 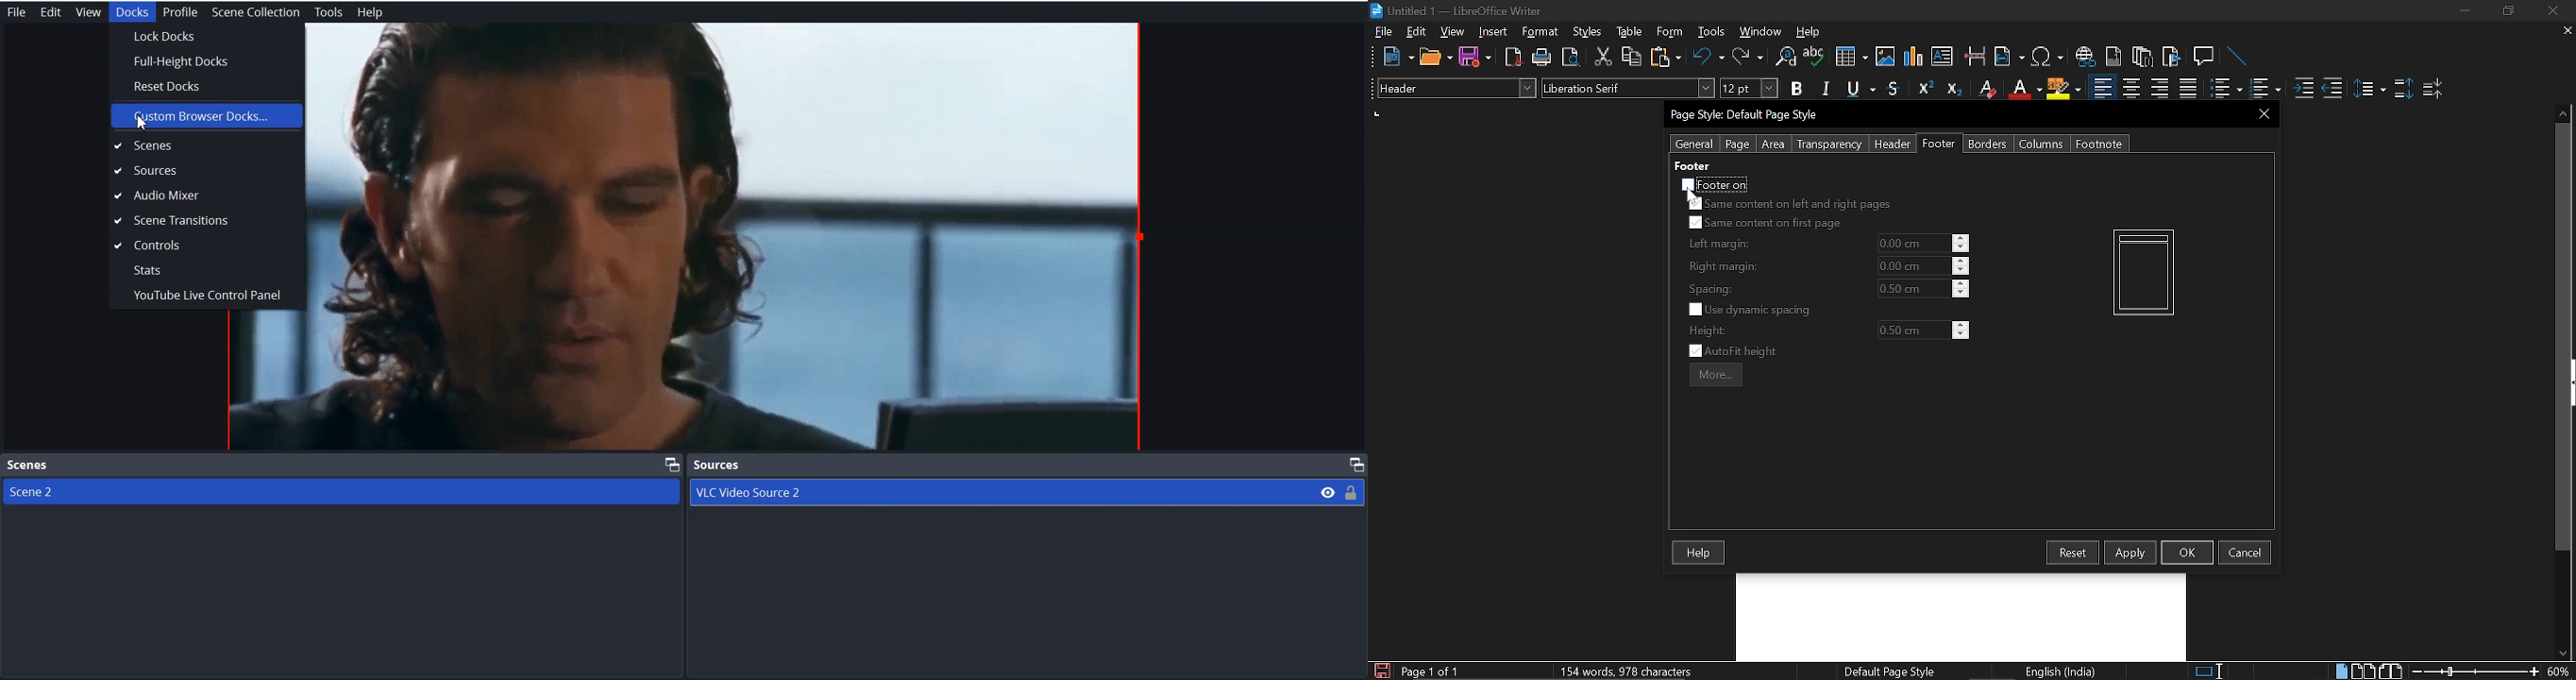 I want to click on Save, so click(x=1380, y=671).